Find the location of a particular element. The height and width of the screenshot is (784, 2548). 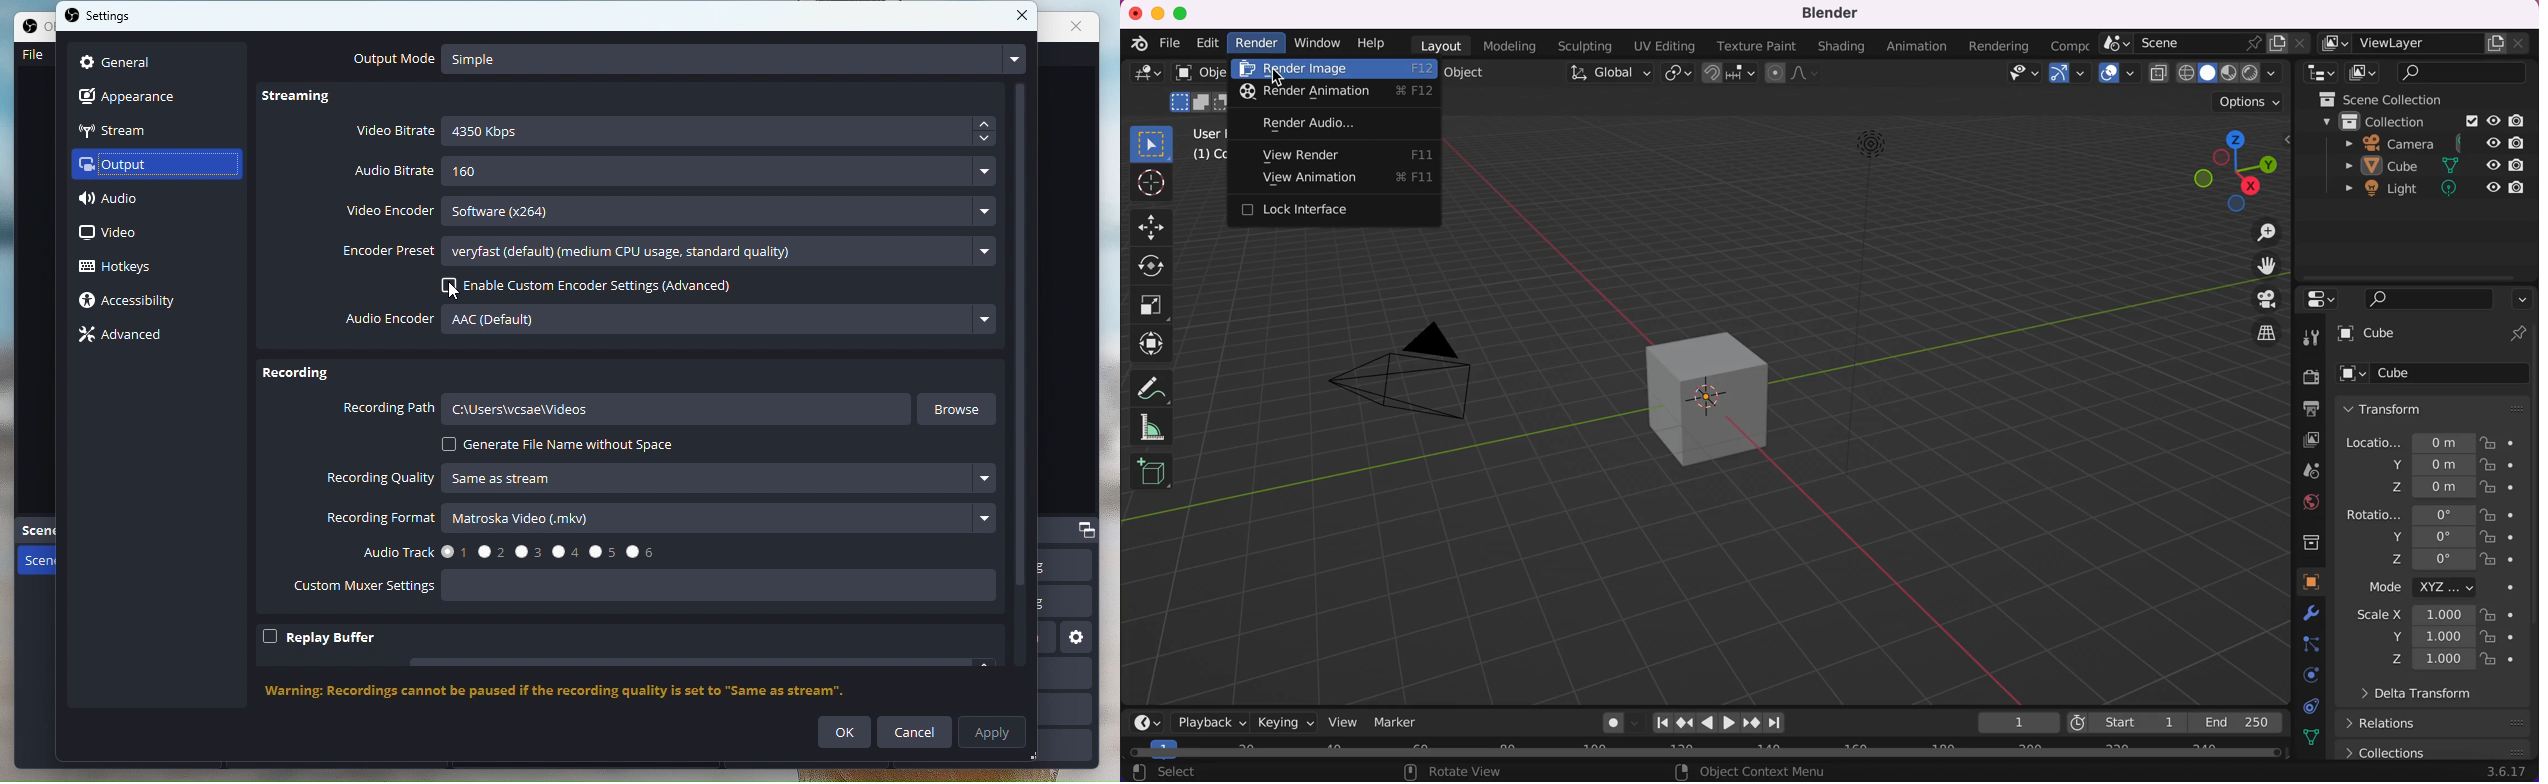

window is located at coordinates (1316, 43).